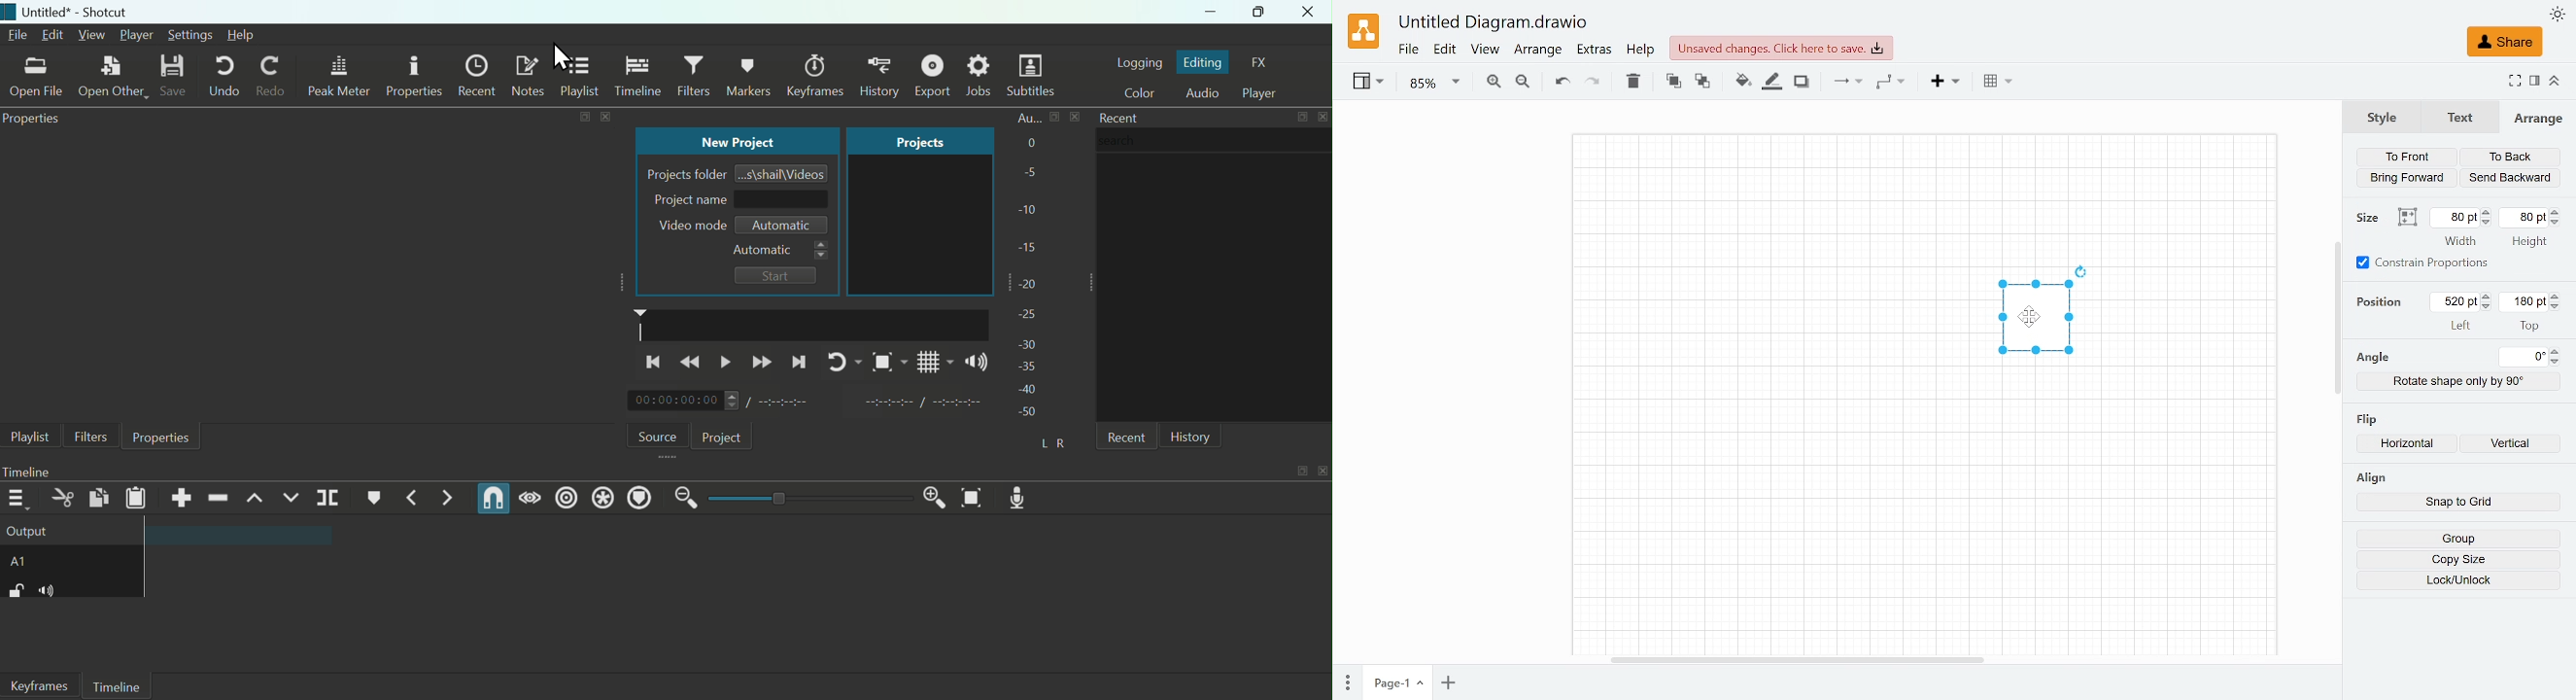 The image size is (2576, 700). What do you see at coordinates (2528, 243) in the screenshot?
I see `height` at bounding box center [2528, 243].